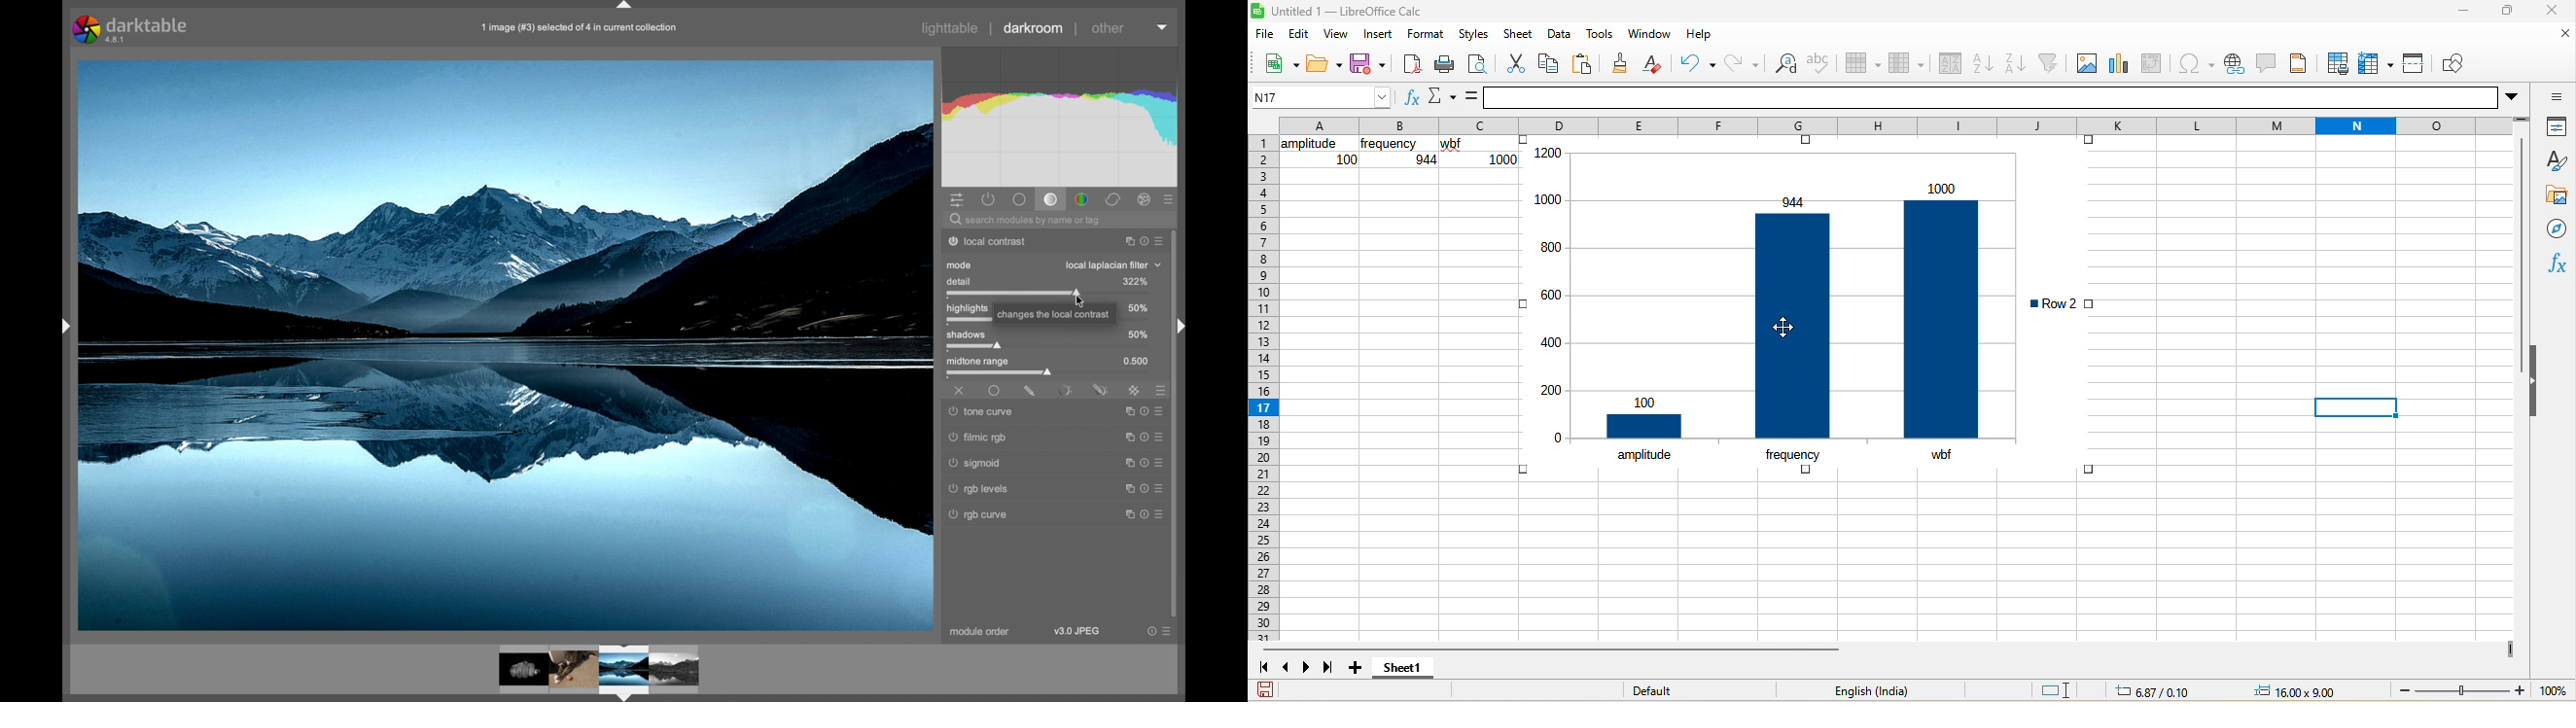  Describe the element at coordinates (2003, 96) in the screenshot. I see `formula bar` at that location.